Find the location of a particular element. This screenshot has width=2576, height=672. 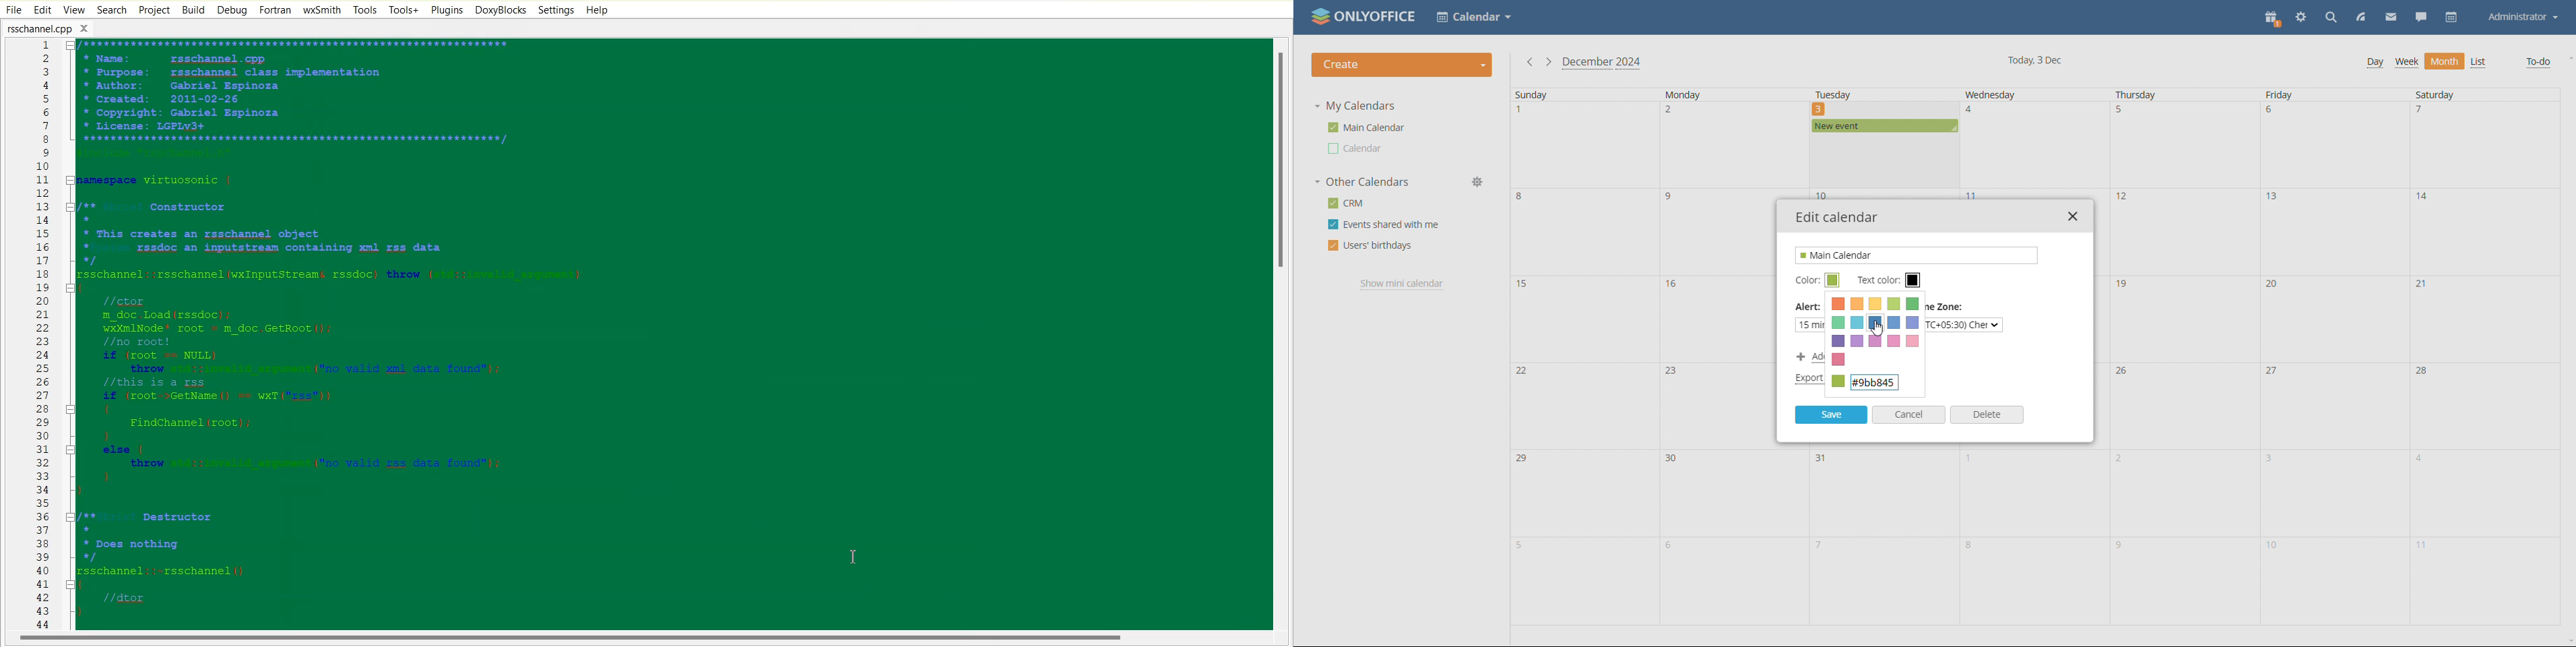

show mini calendar is located at coordinates (1404, 284).